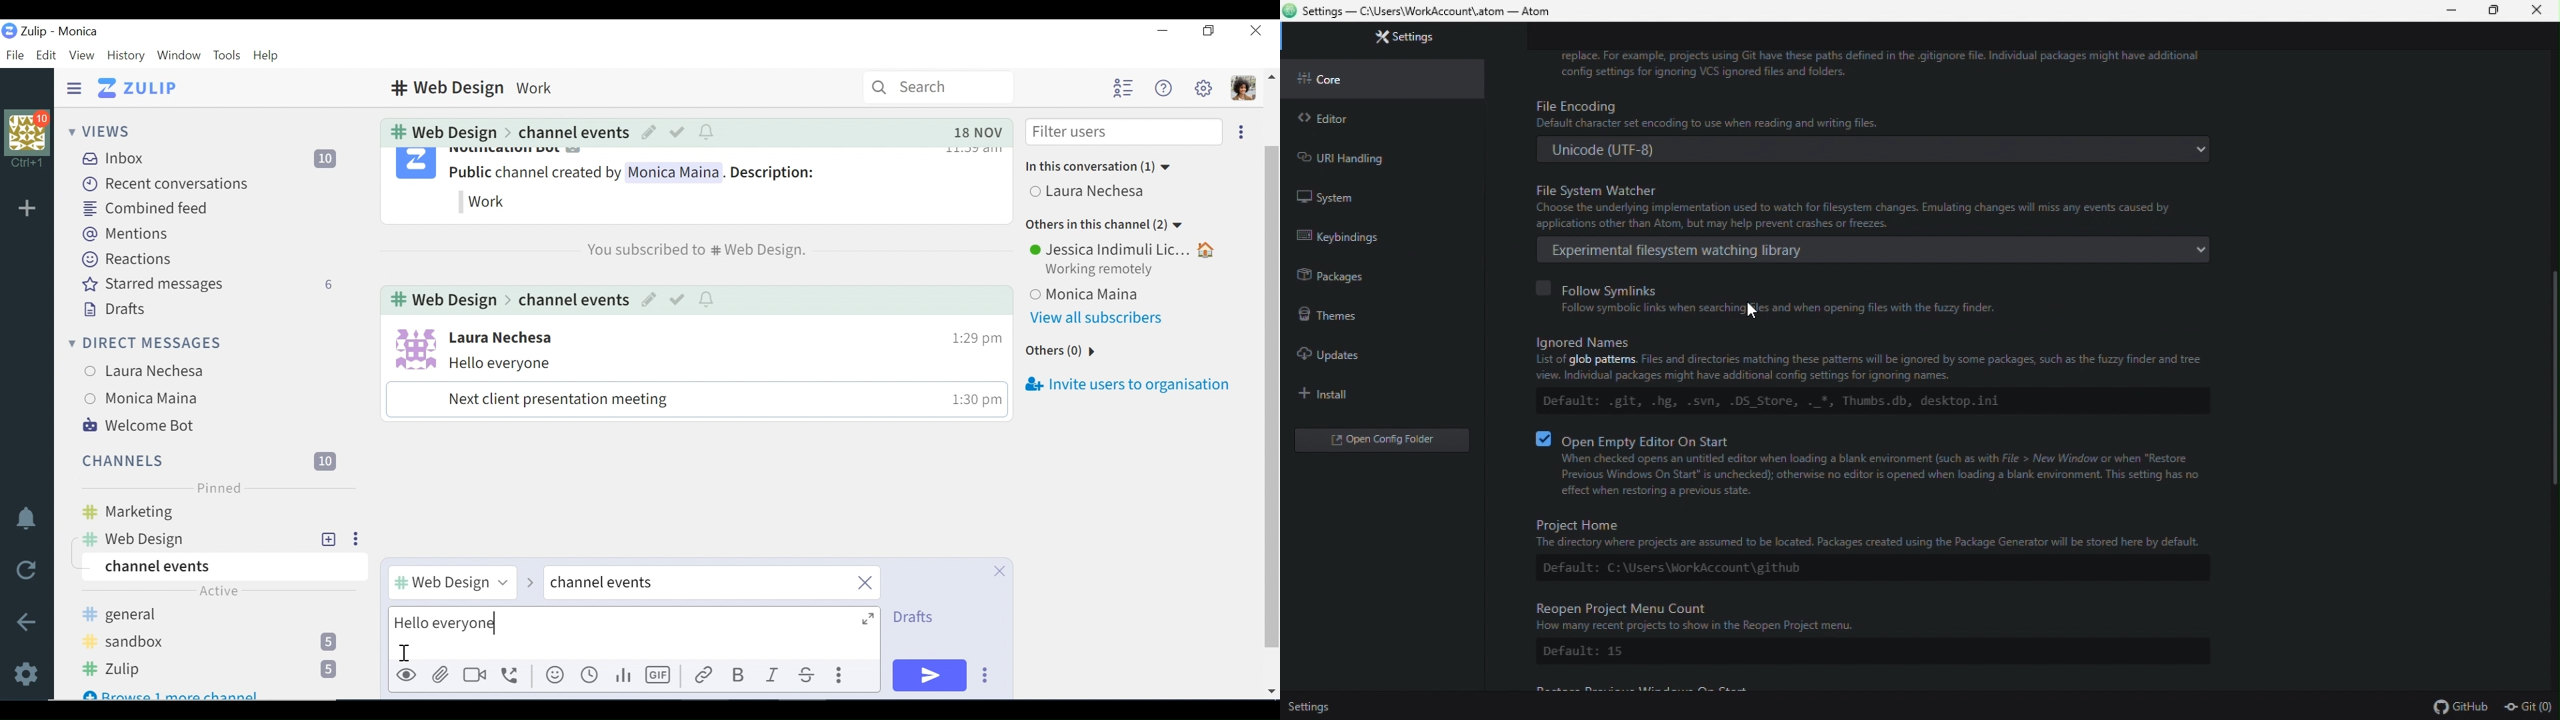 Image resolution: width=2576 pixels, height=728 pixels. I want to click on Strikethrough, so click(807, 676).